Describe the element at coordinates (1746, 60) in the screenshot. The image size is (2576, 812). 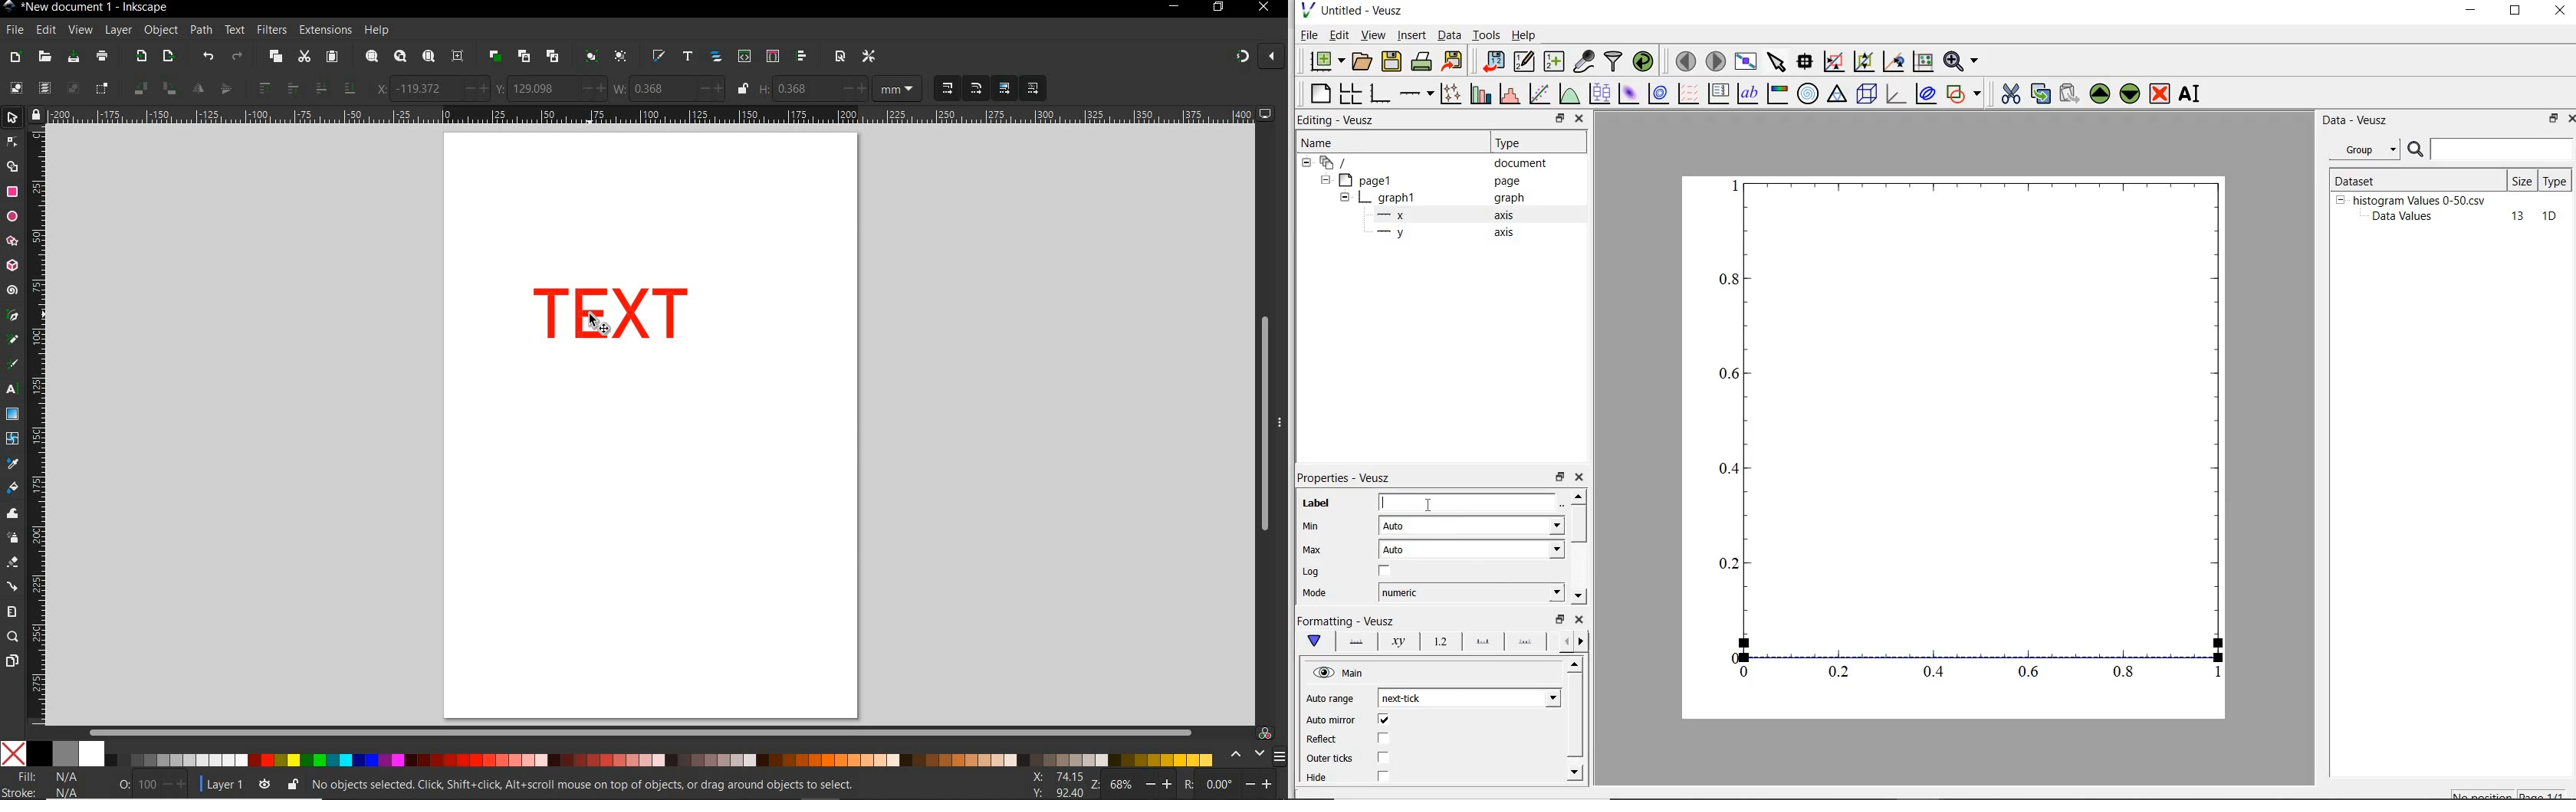
I see `view plot fullscreen` at that location.